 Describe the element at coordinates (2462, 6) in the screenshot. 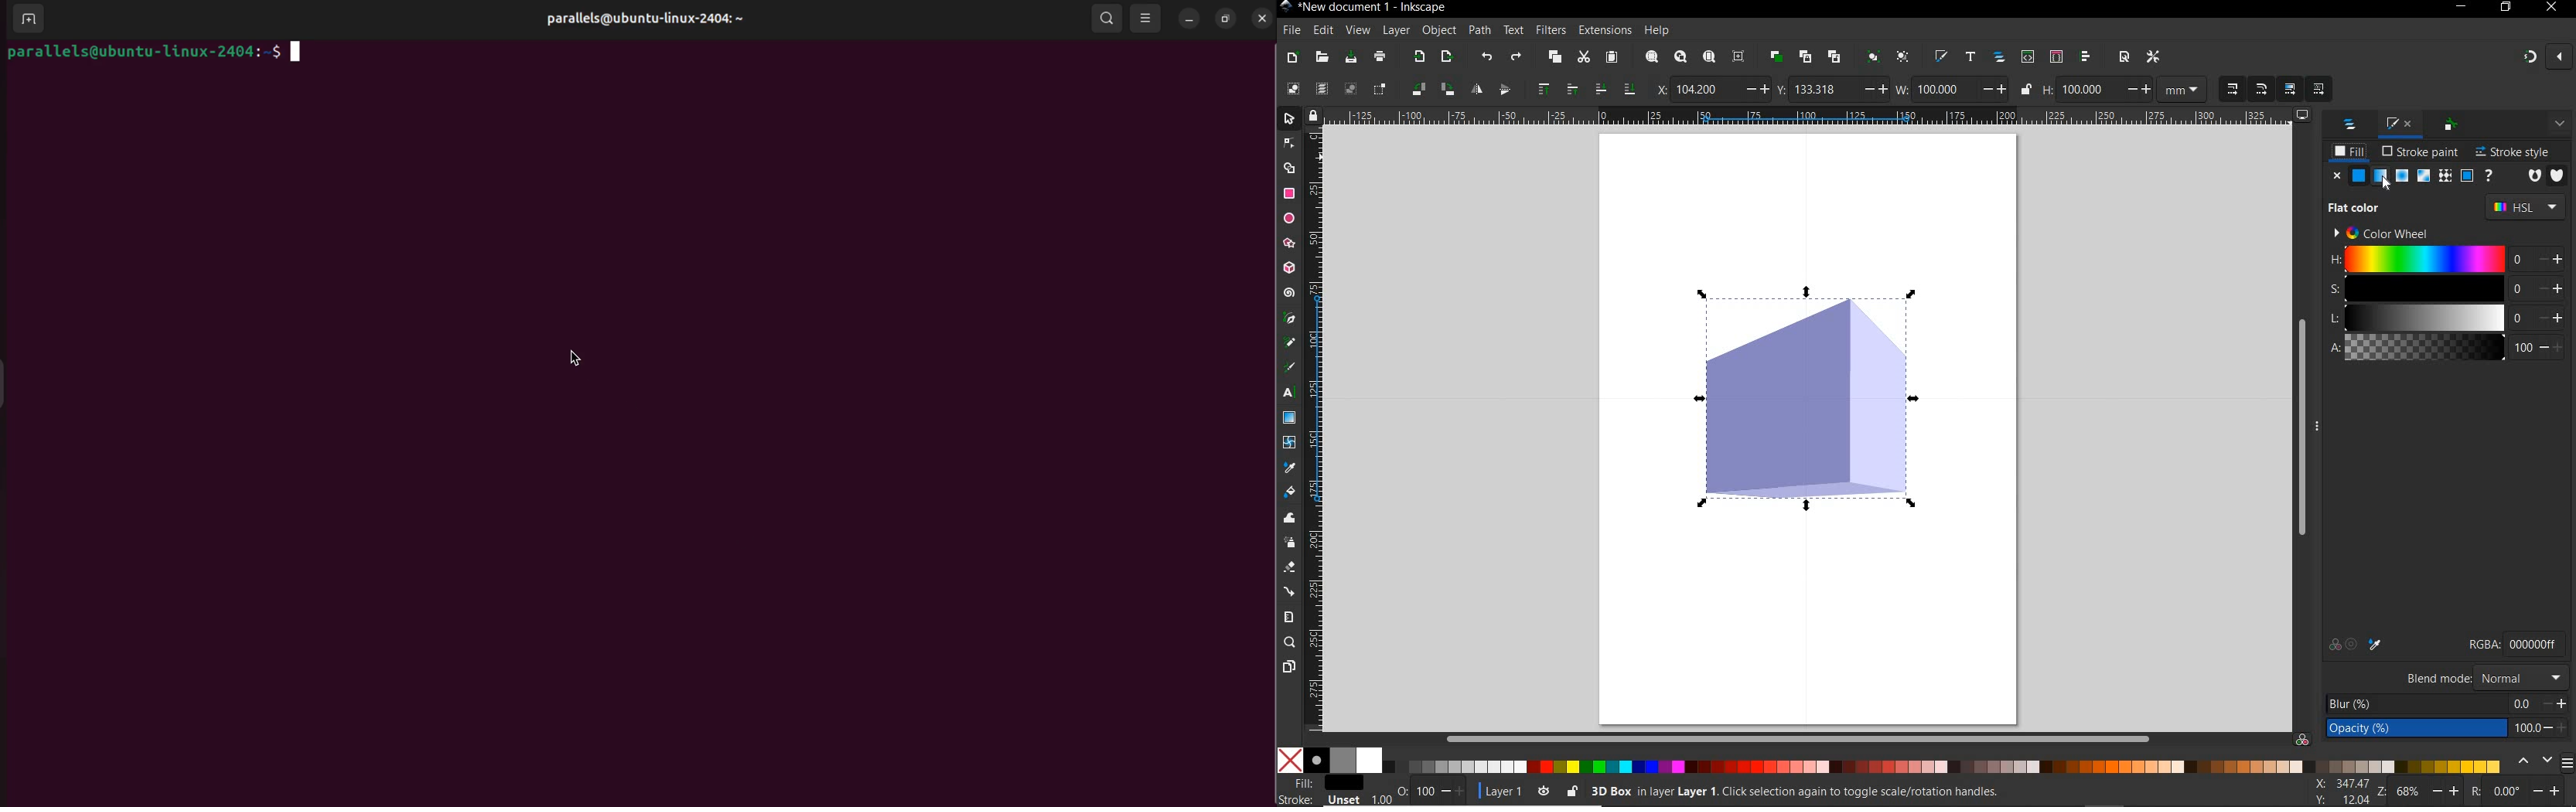

I see `MINIMIZE` at that location.